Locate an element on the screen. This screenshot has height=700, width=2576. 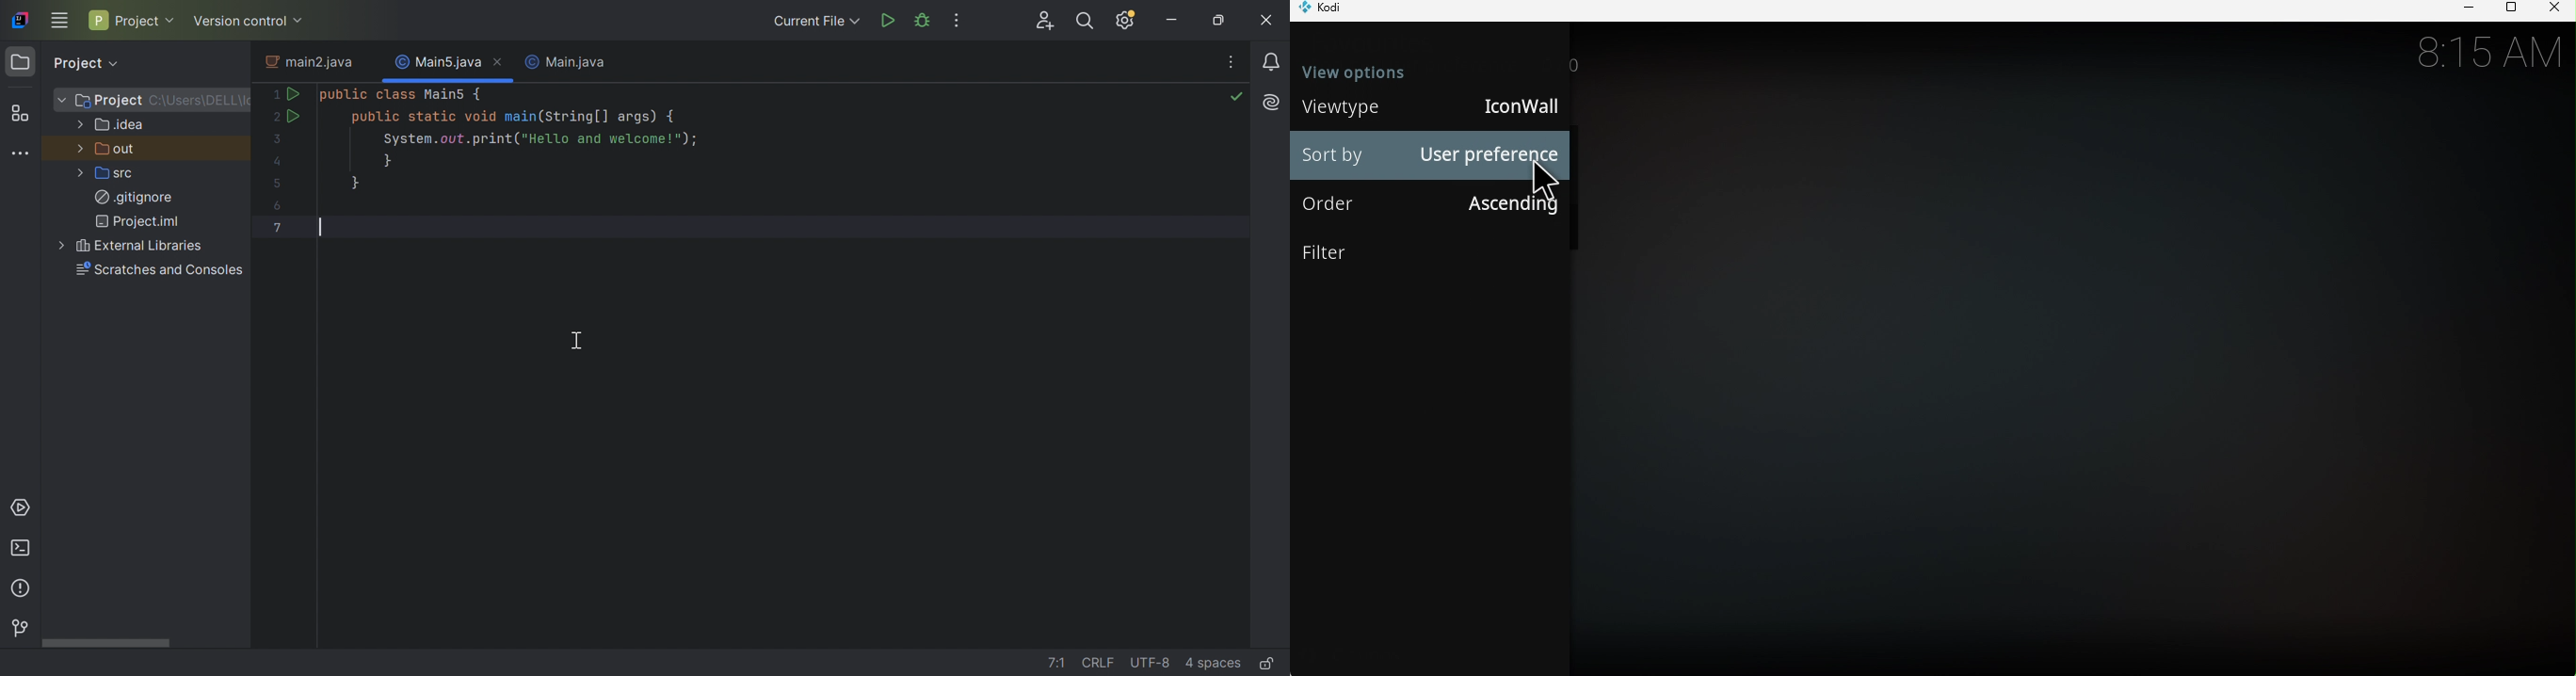
Version control is located at coordinates (250, 22).